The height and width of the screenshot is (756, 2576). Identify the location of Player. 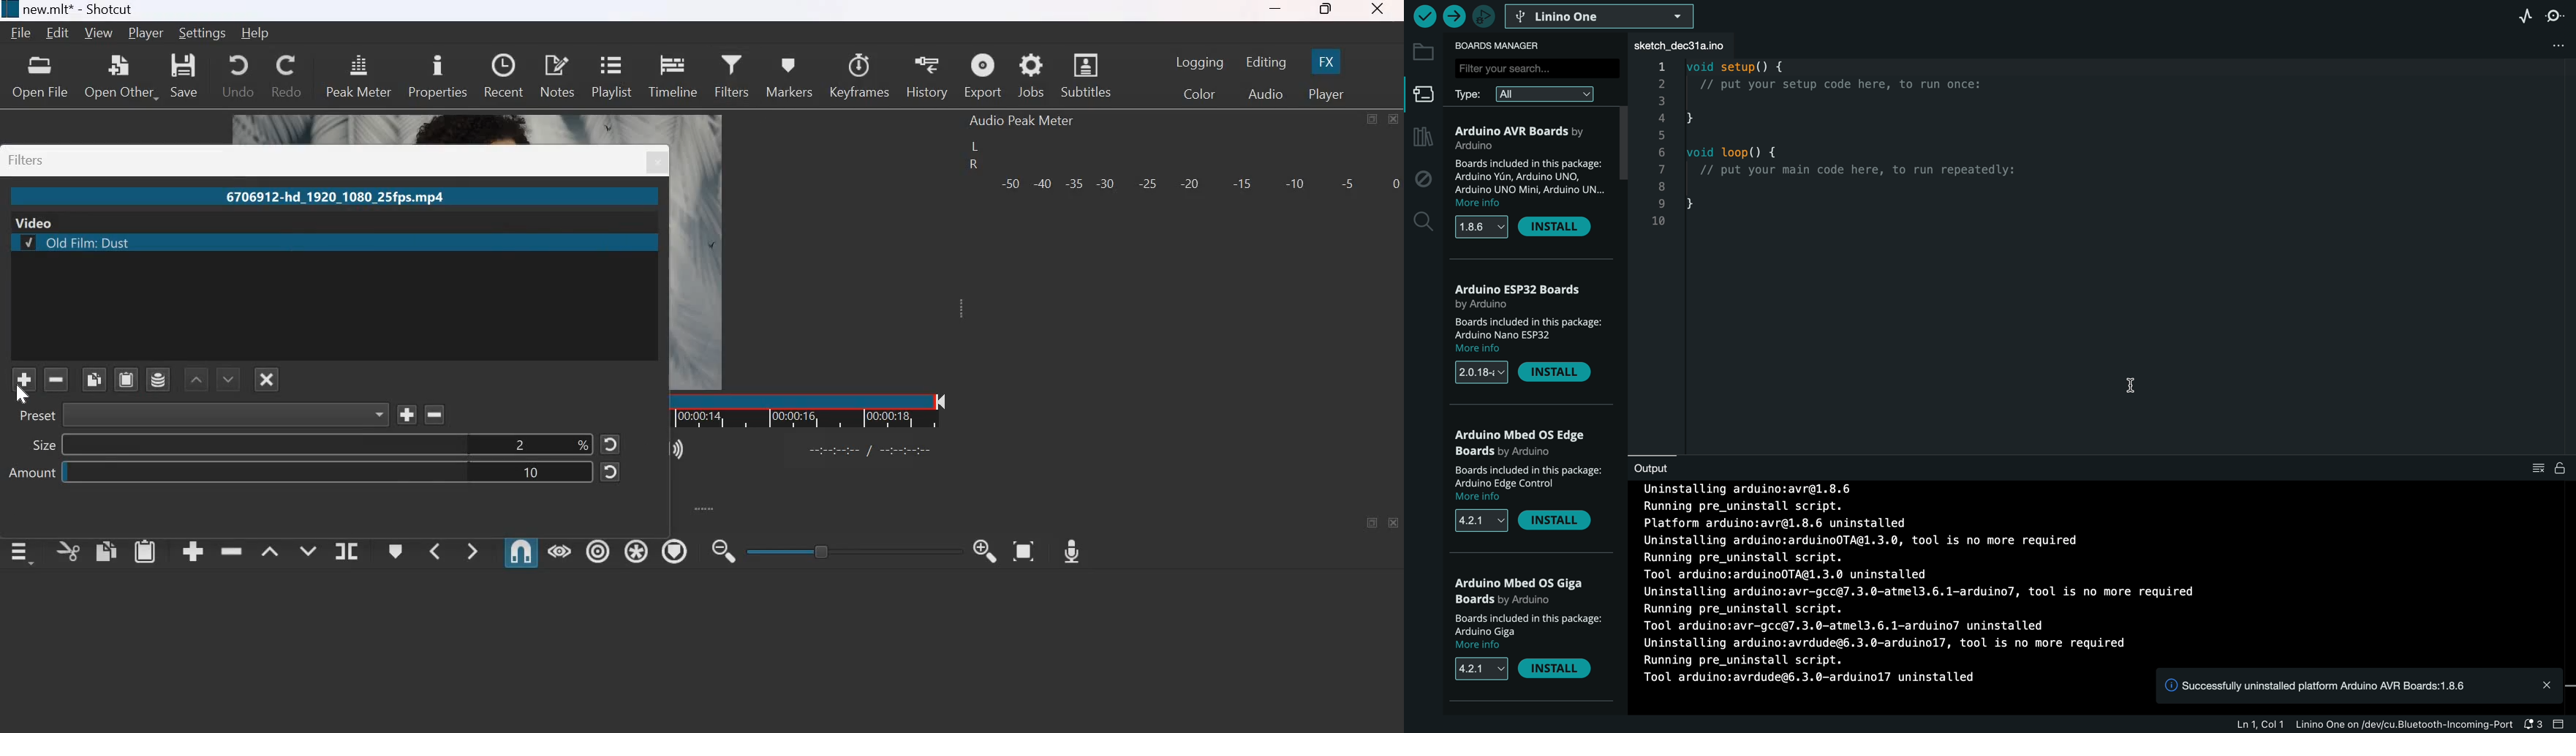
(1327, 92).